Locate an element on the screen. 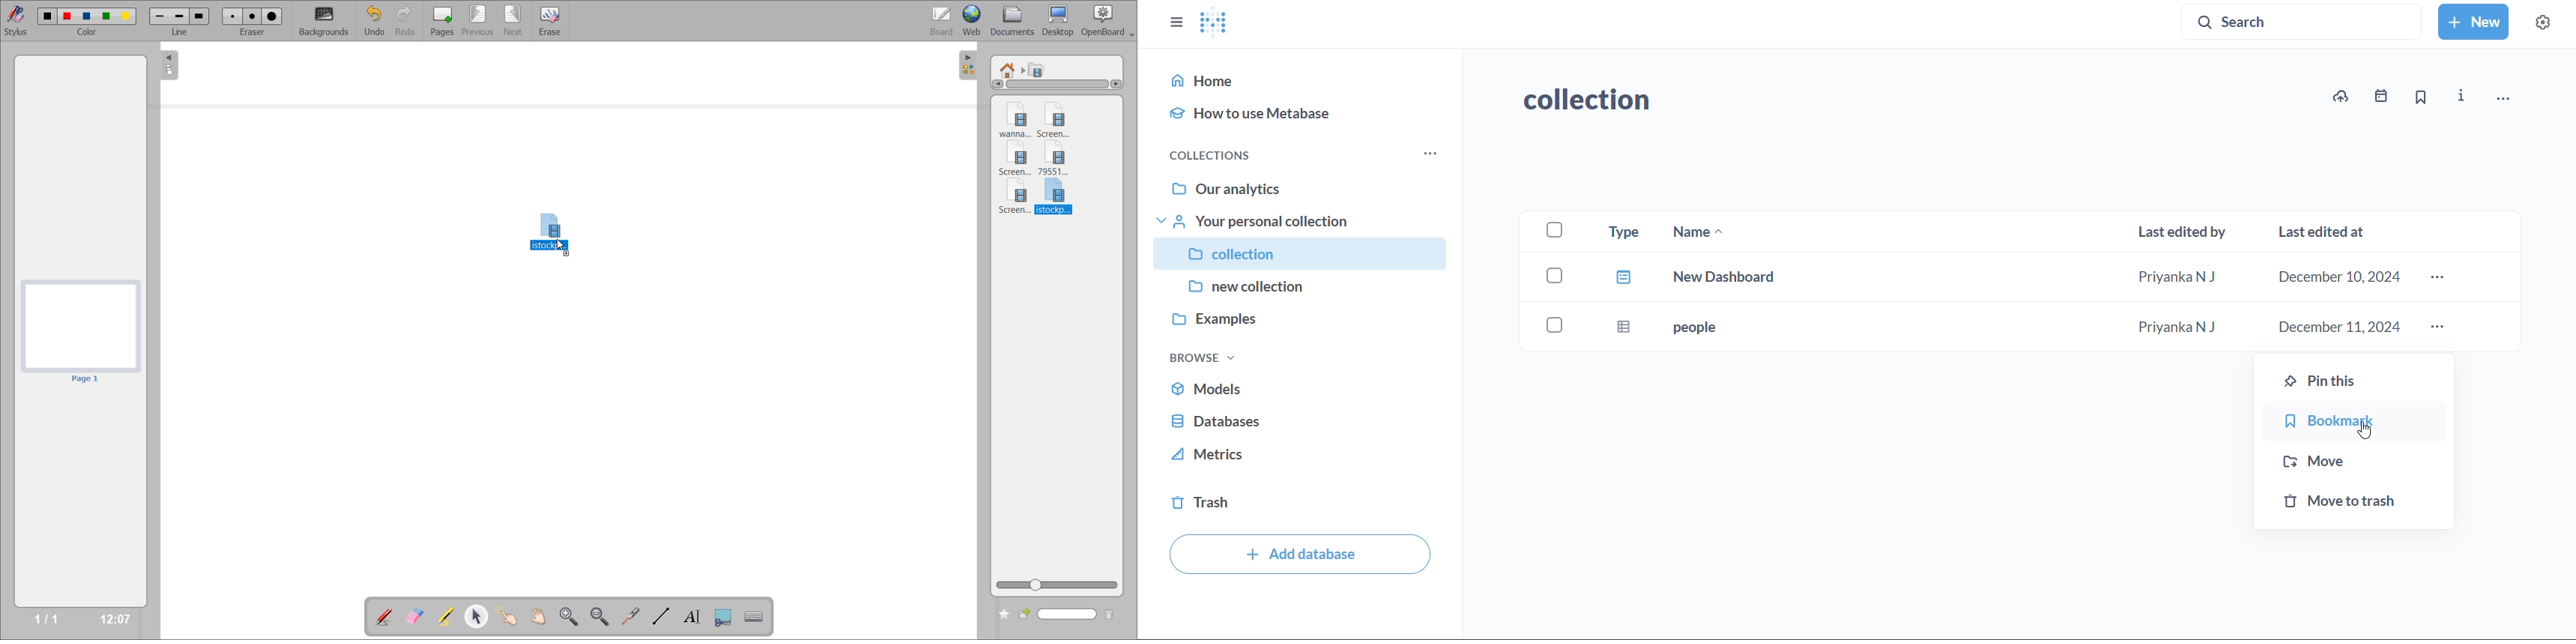 This screenshot has height=644, width=2576. erase annotation is located at coordinates (413, 615).